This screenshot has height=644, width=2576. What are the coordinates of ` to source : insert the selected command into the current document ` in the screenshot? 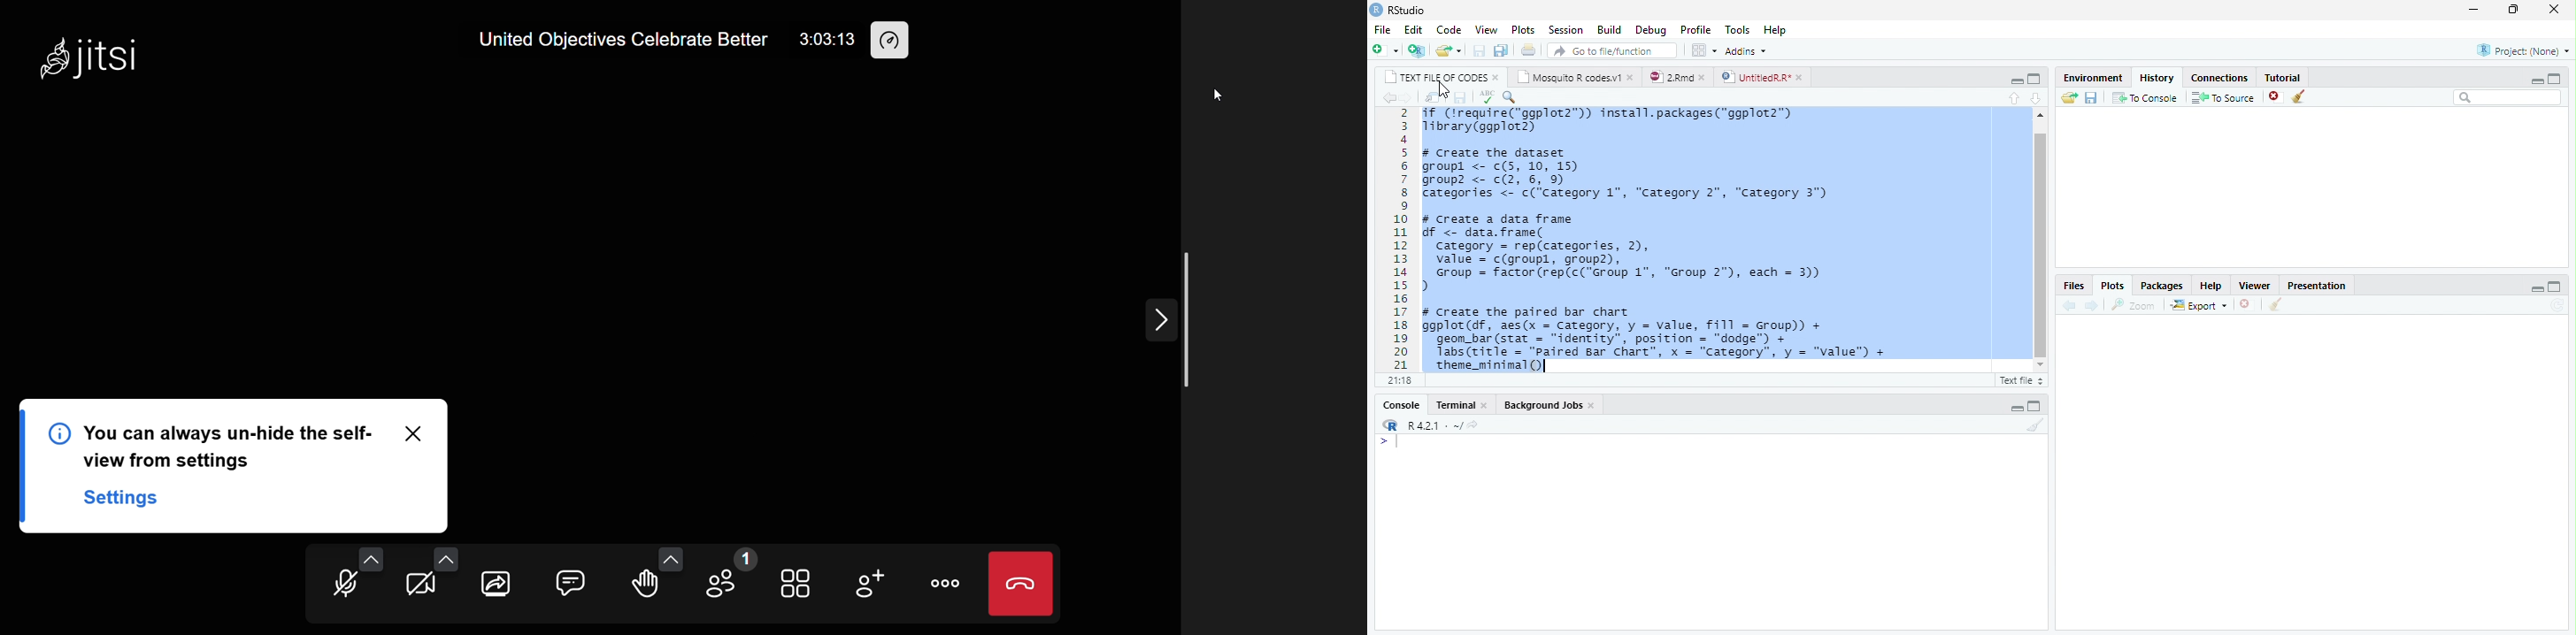 It's located at (2220, 97).